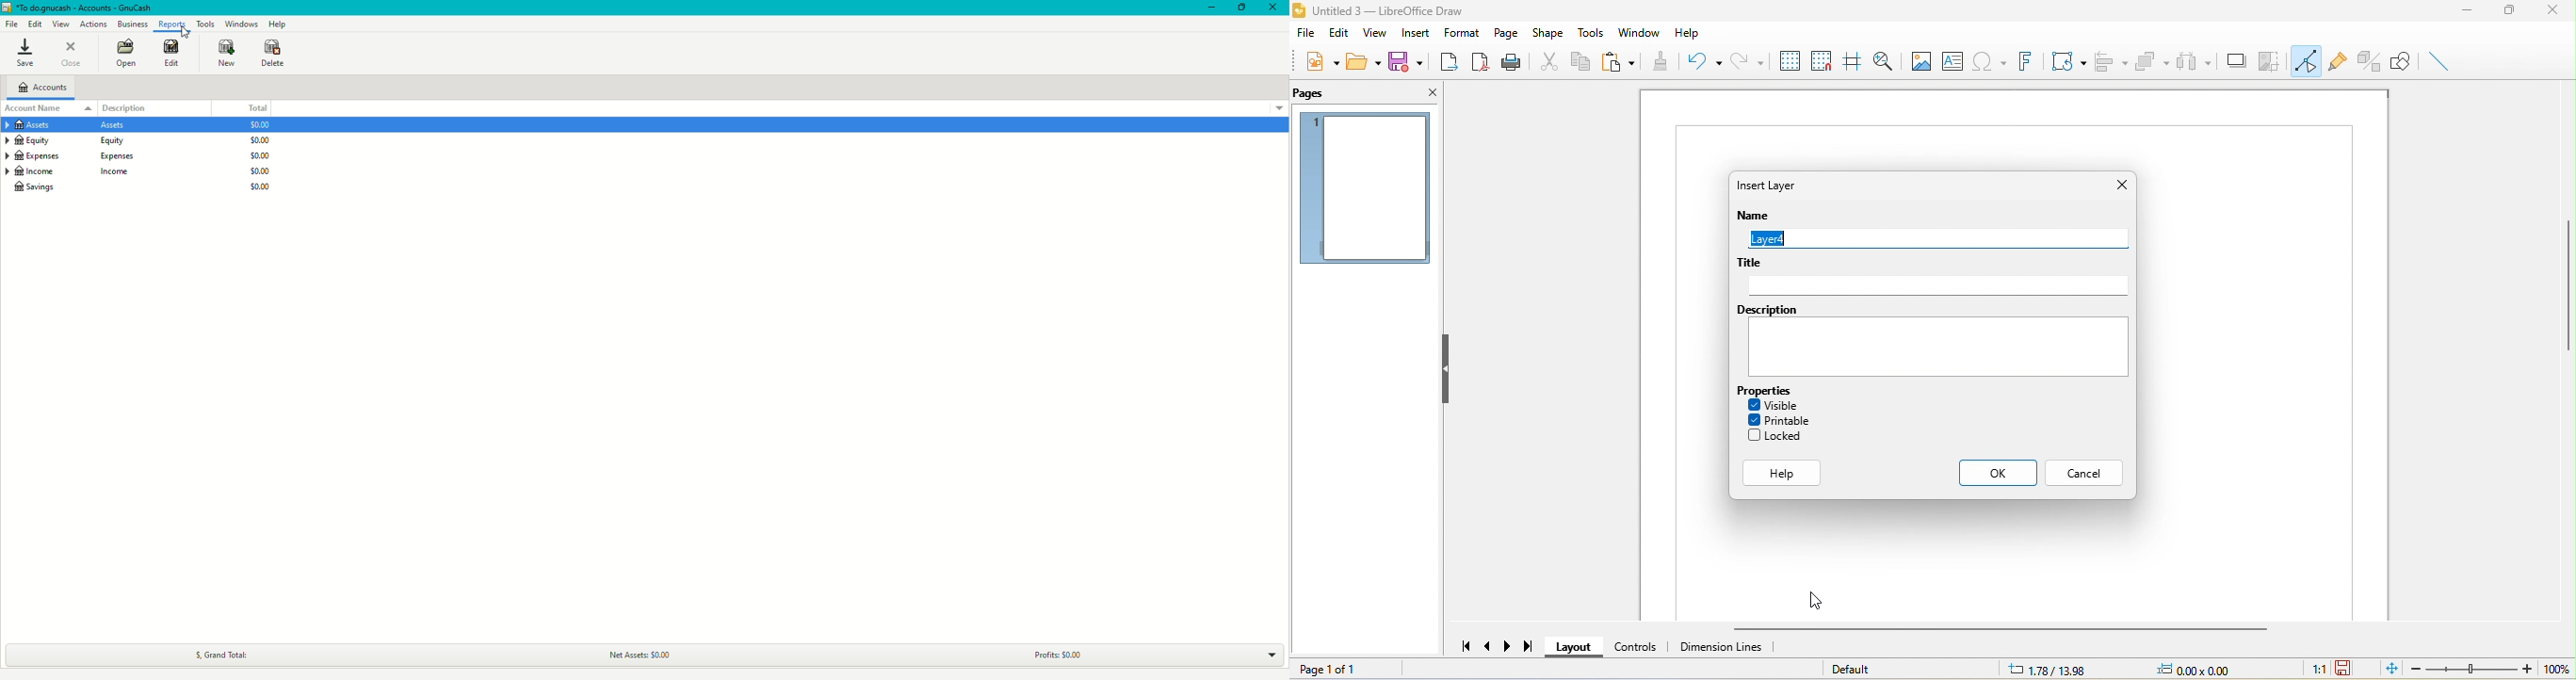  What do you see at coordinates (1815, 601) in the screenshot?
I see `cursor ` at bounding box center [1815, 601].